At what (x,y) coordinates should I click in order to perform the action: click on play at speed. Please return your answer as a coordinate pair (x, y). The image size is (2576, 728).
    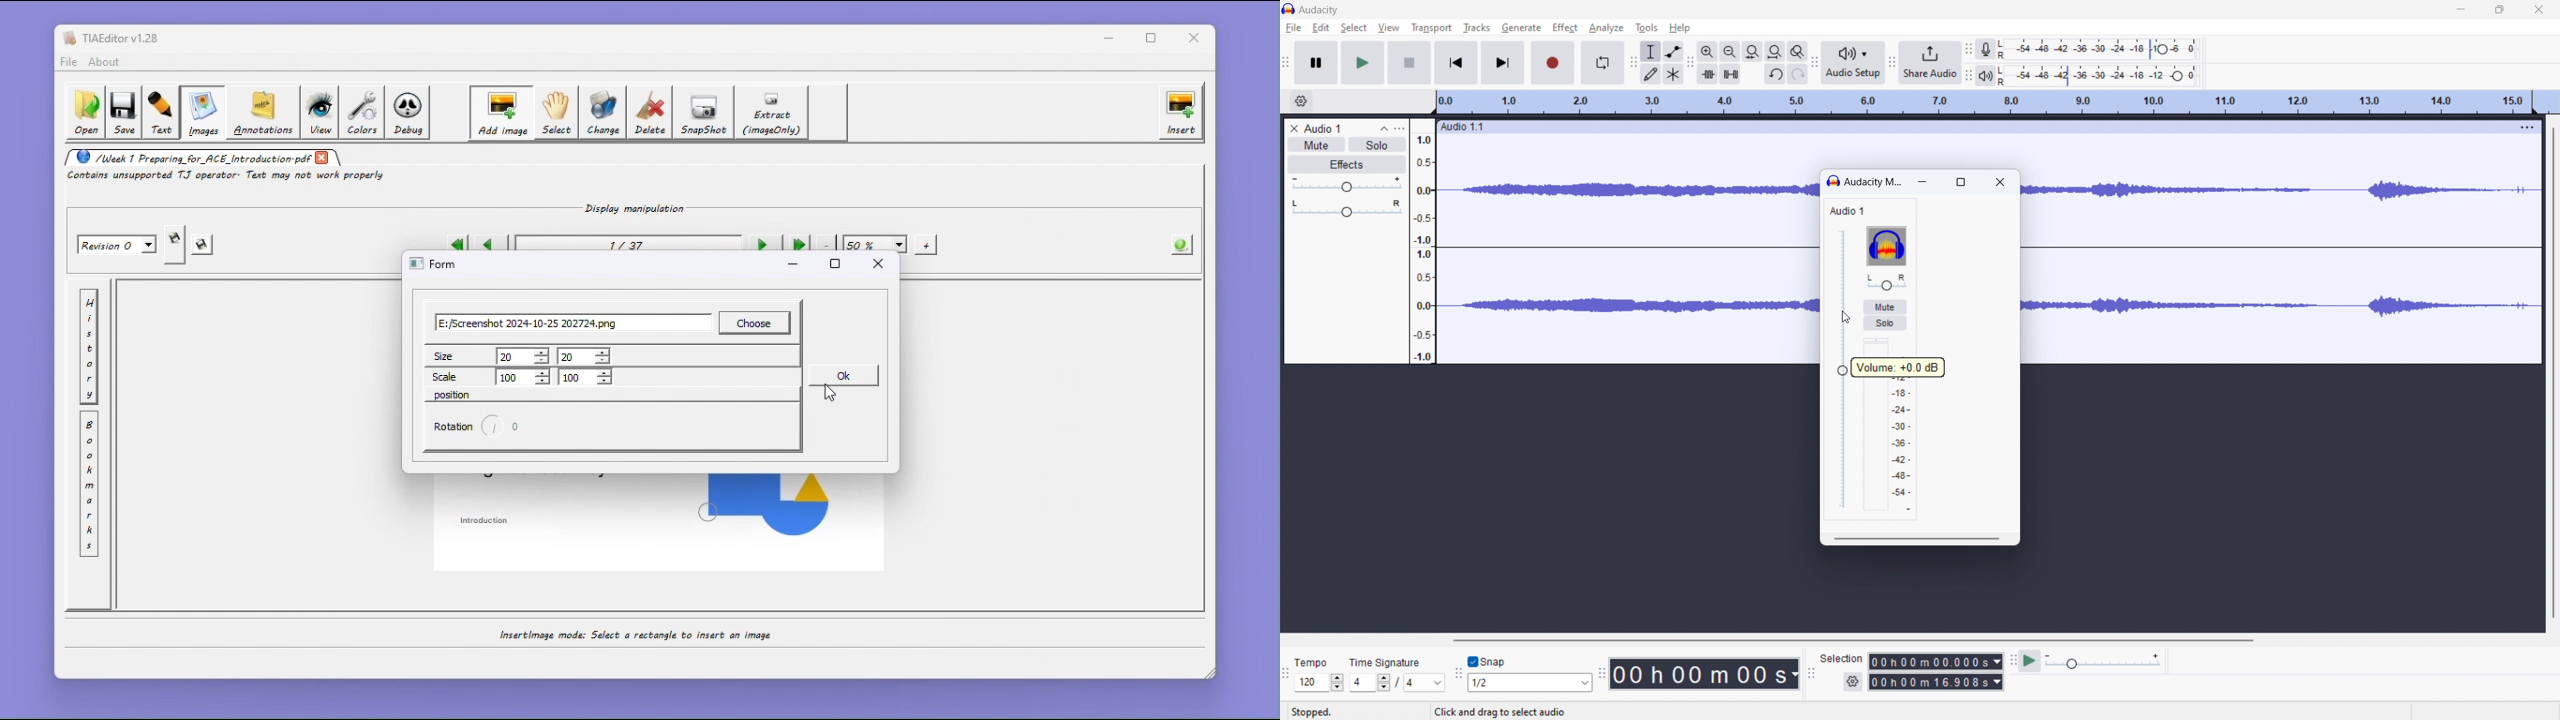
    Looking at the image, I should click on (2030, 661).